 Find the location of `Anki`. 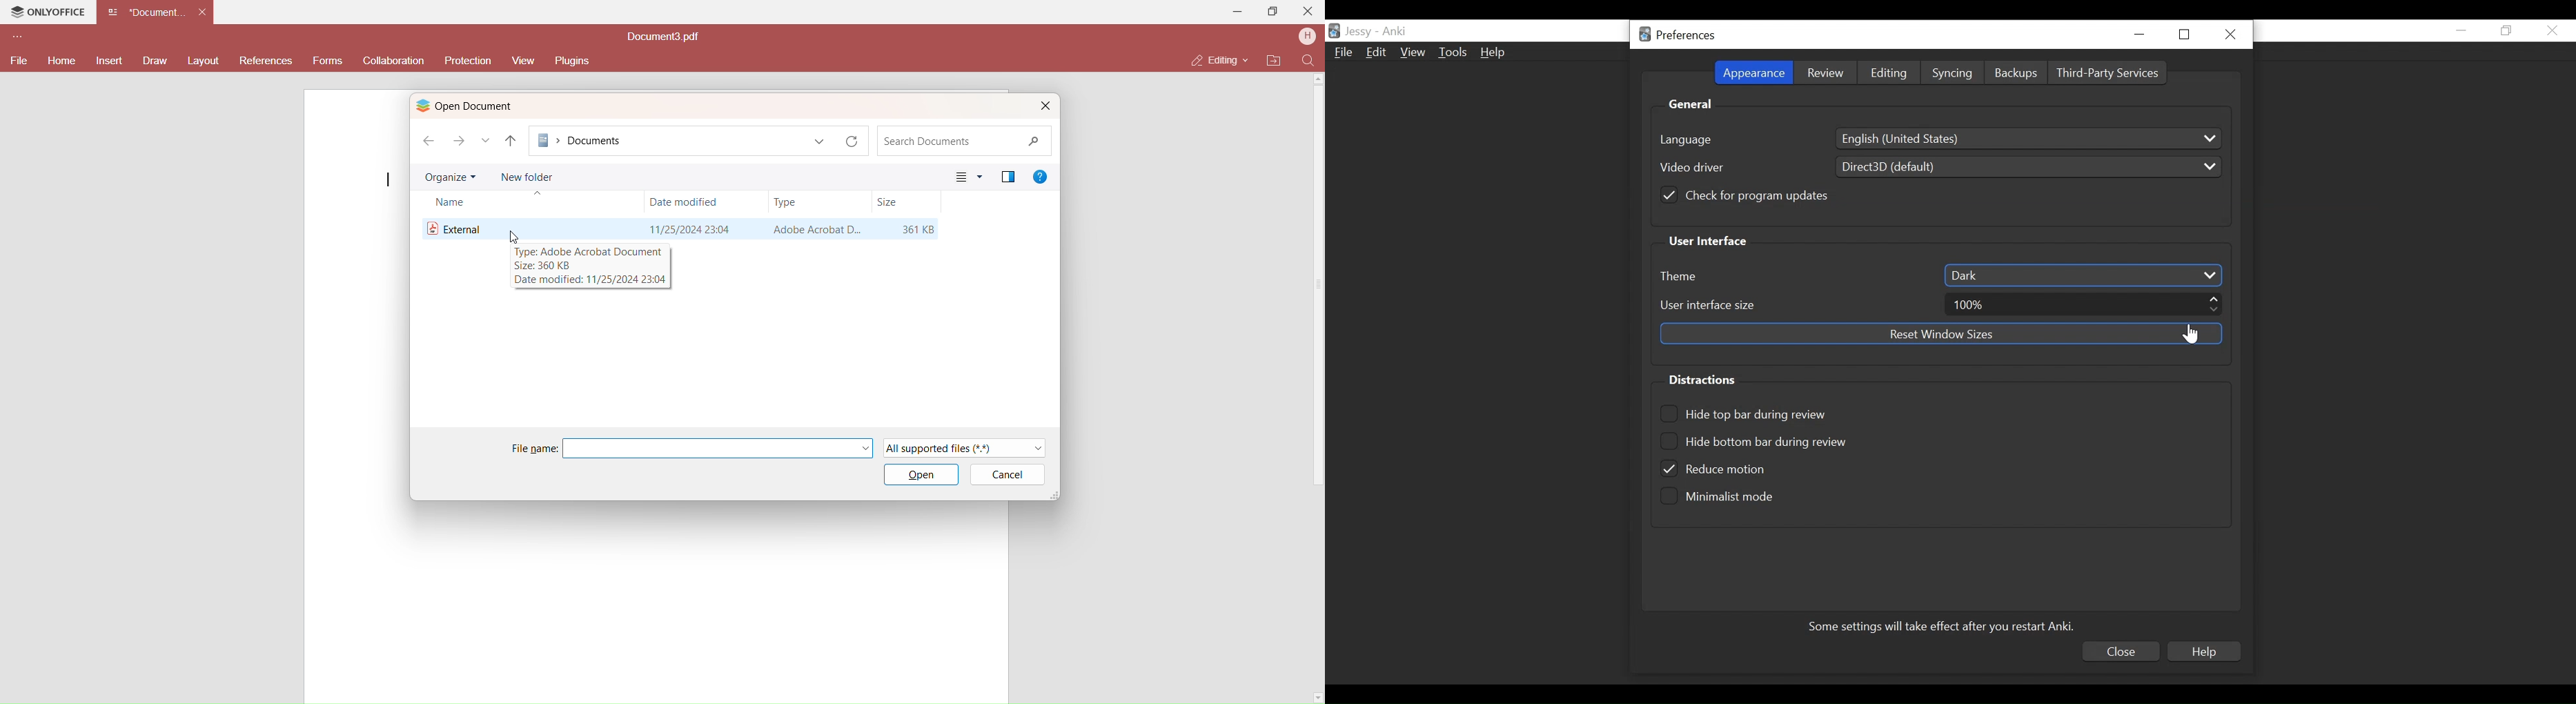

Anki is located at coordinates (1396, 32).